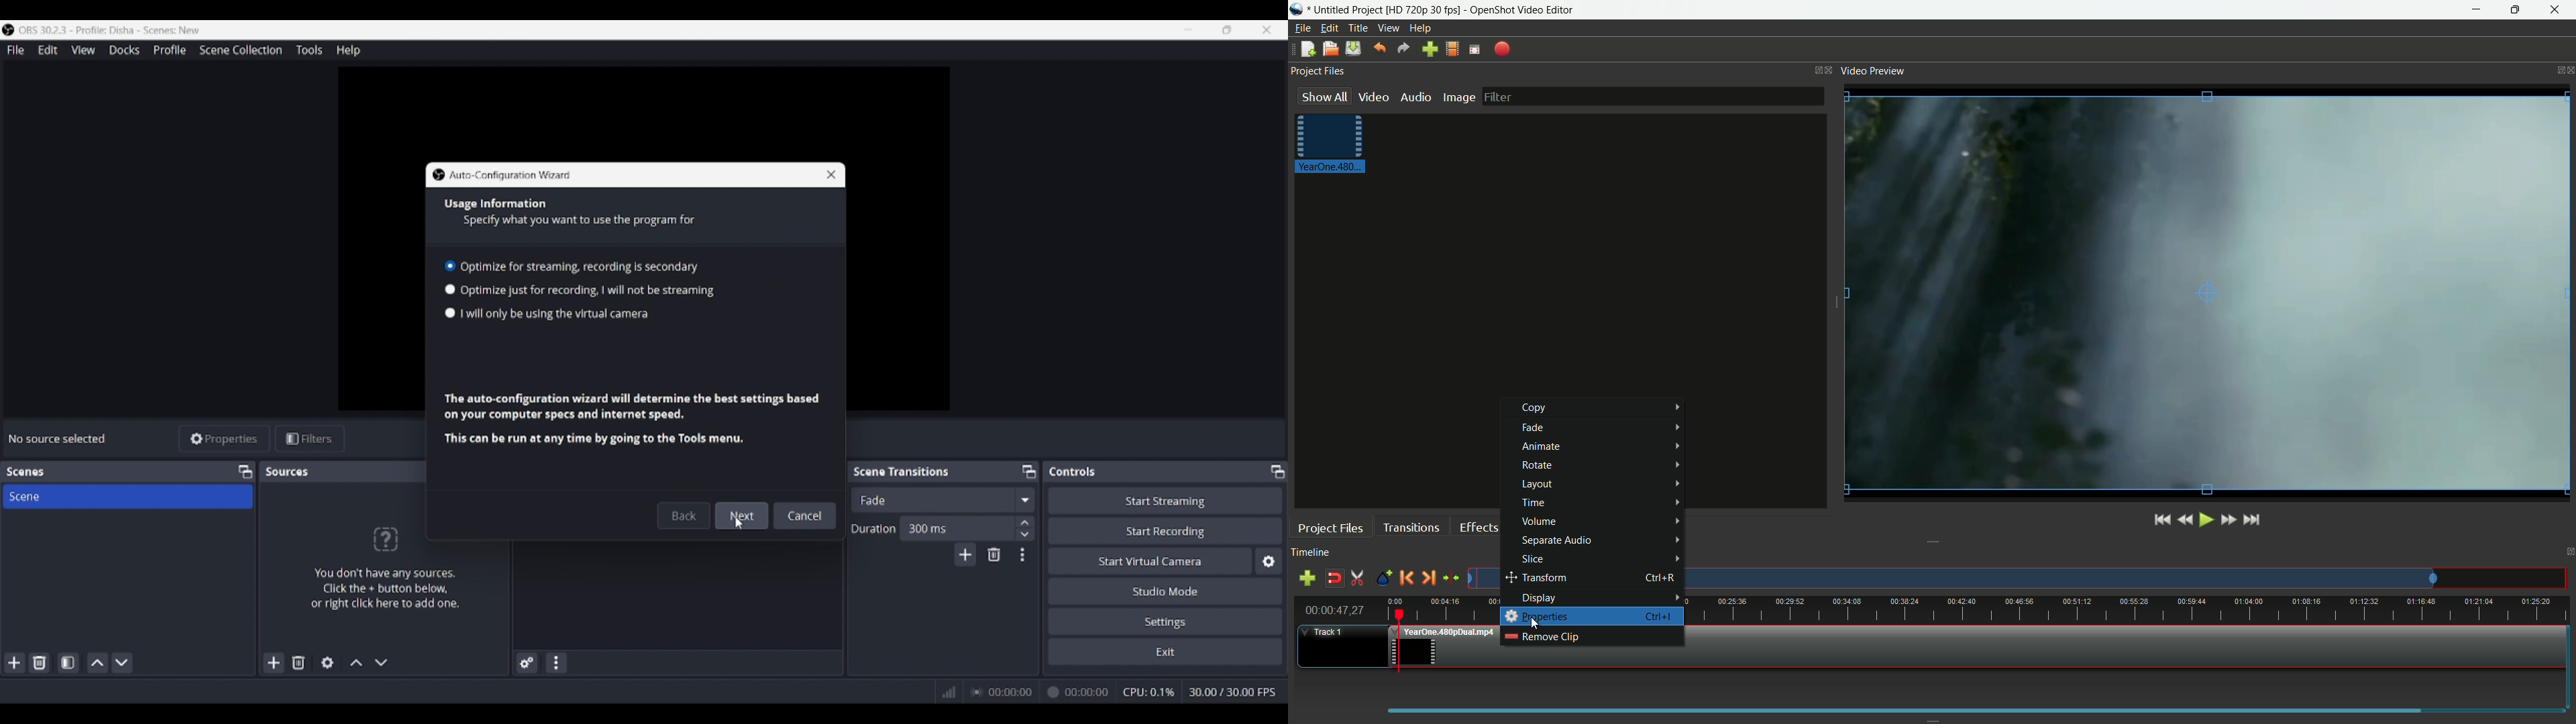  Describe the element at coordinates (1267, 29) in the screenshot. I see `Close interface` at that location.